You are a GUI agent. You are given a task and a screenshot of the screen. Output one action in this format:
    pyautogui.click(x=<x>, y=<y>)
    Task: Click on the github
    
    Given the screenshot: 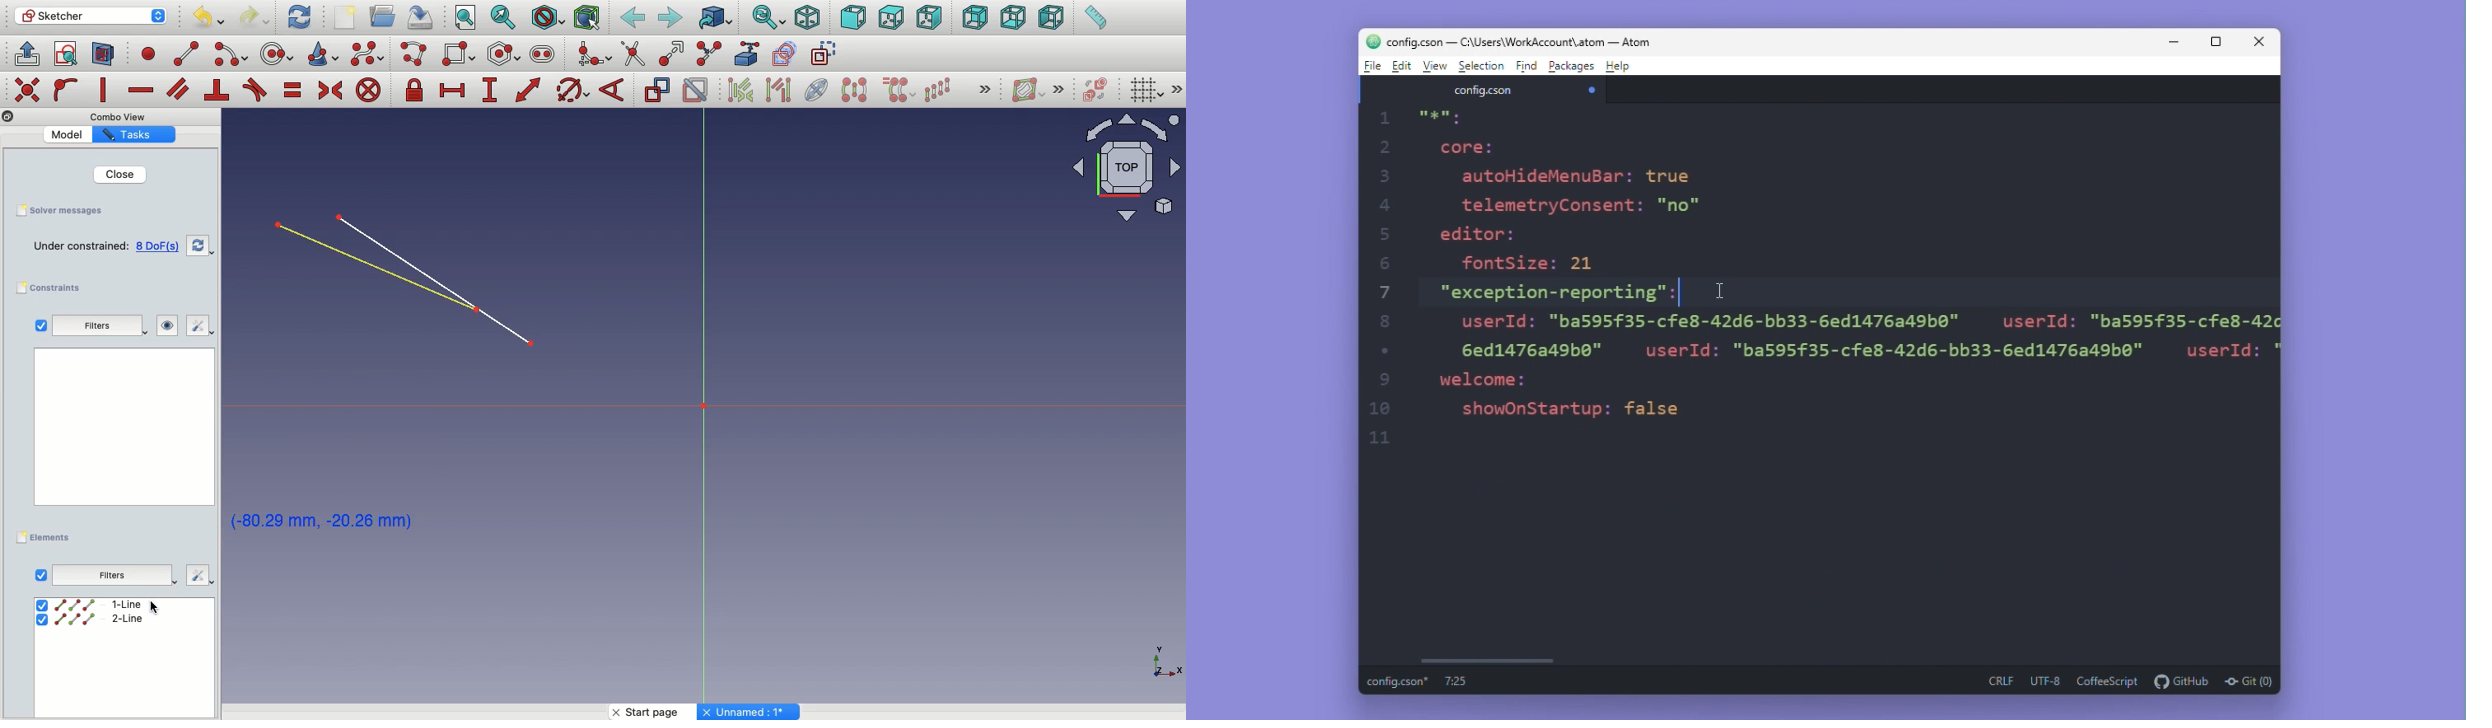 What is the action you would take?
    pyautogui.click(x=2182, y=680)
    